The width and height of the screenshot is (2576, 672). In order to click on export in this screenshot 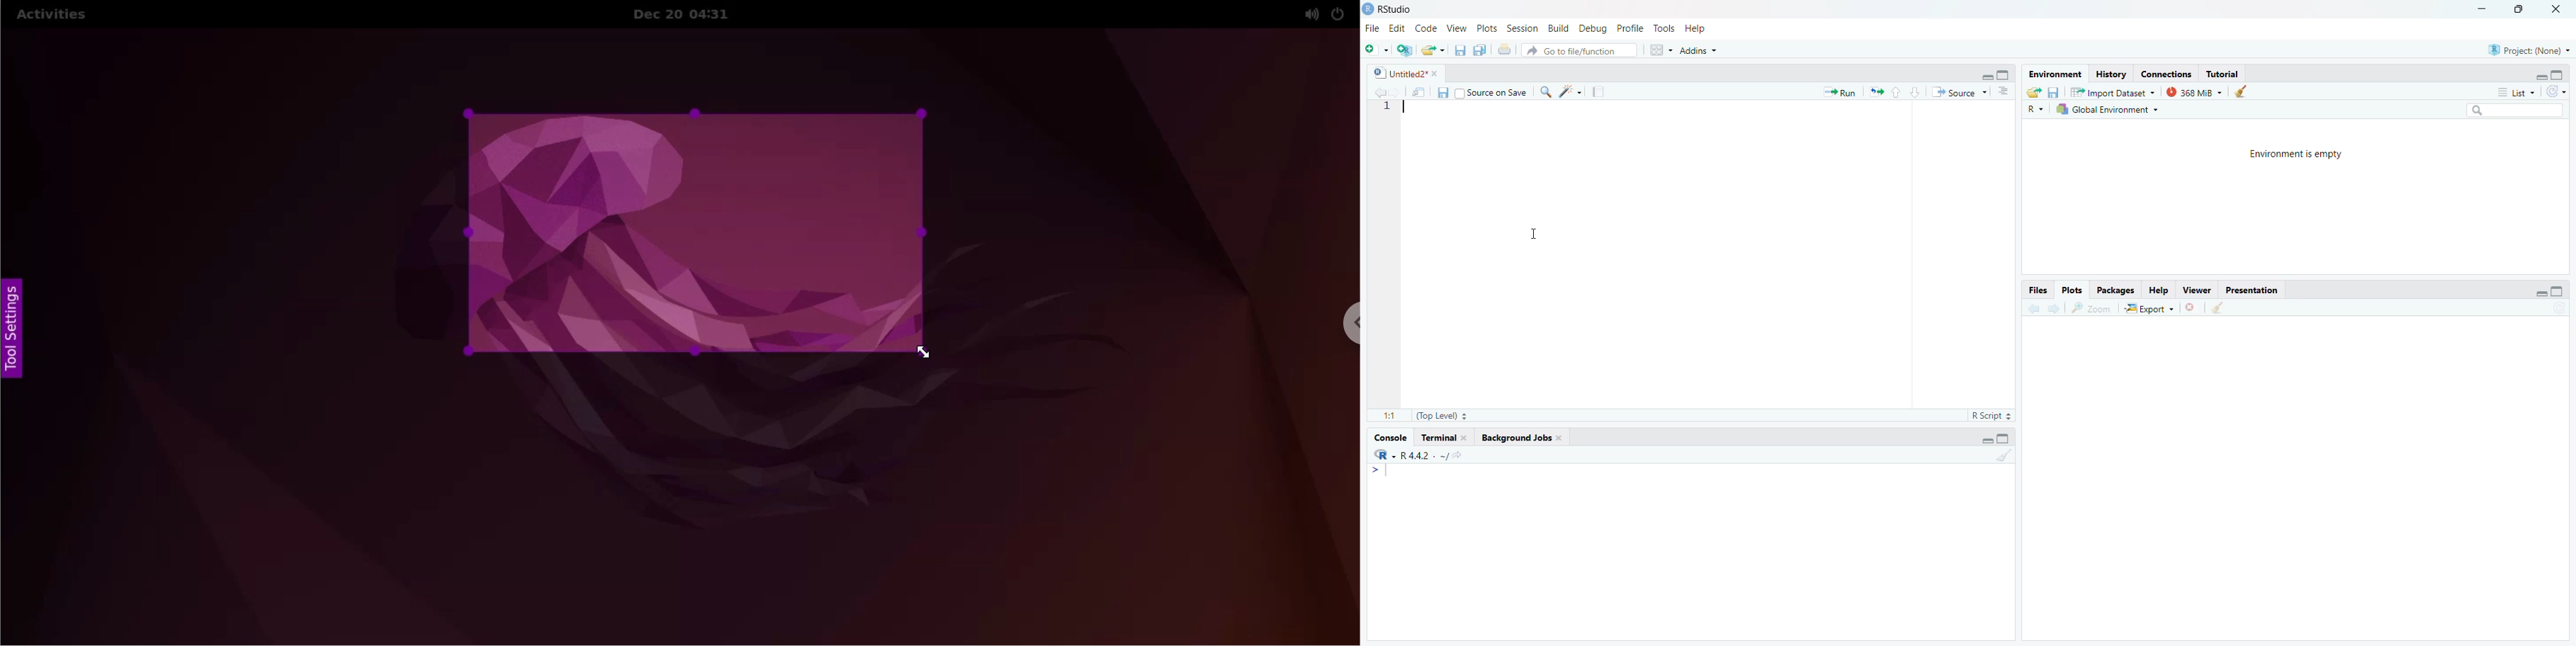, I will do `click(2036, 94)`.